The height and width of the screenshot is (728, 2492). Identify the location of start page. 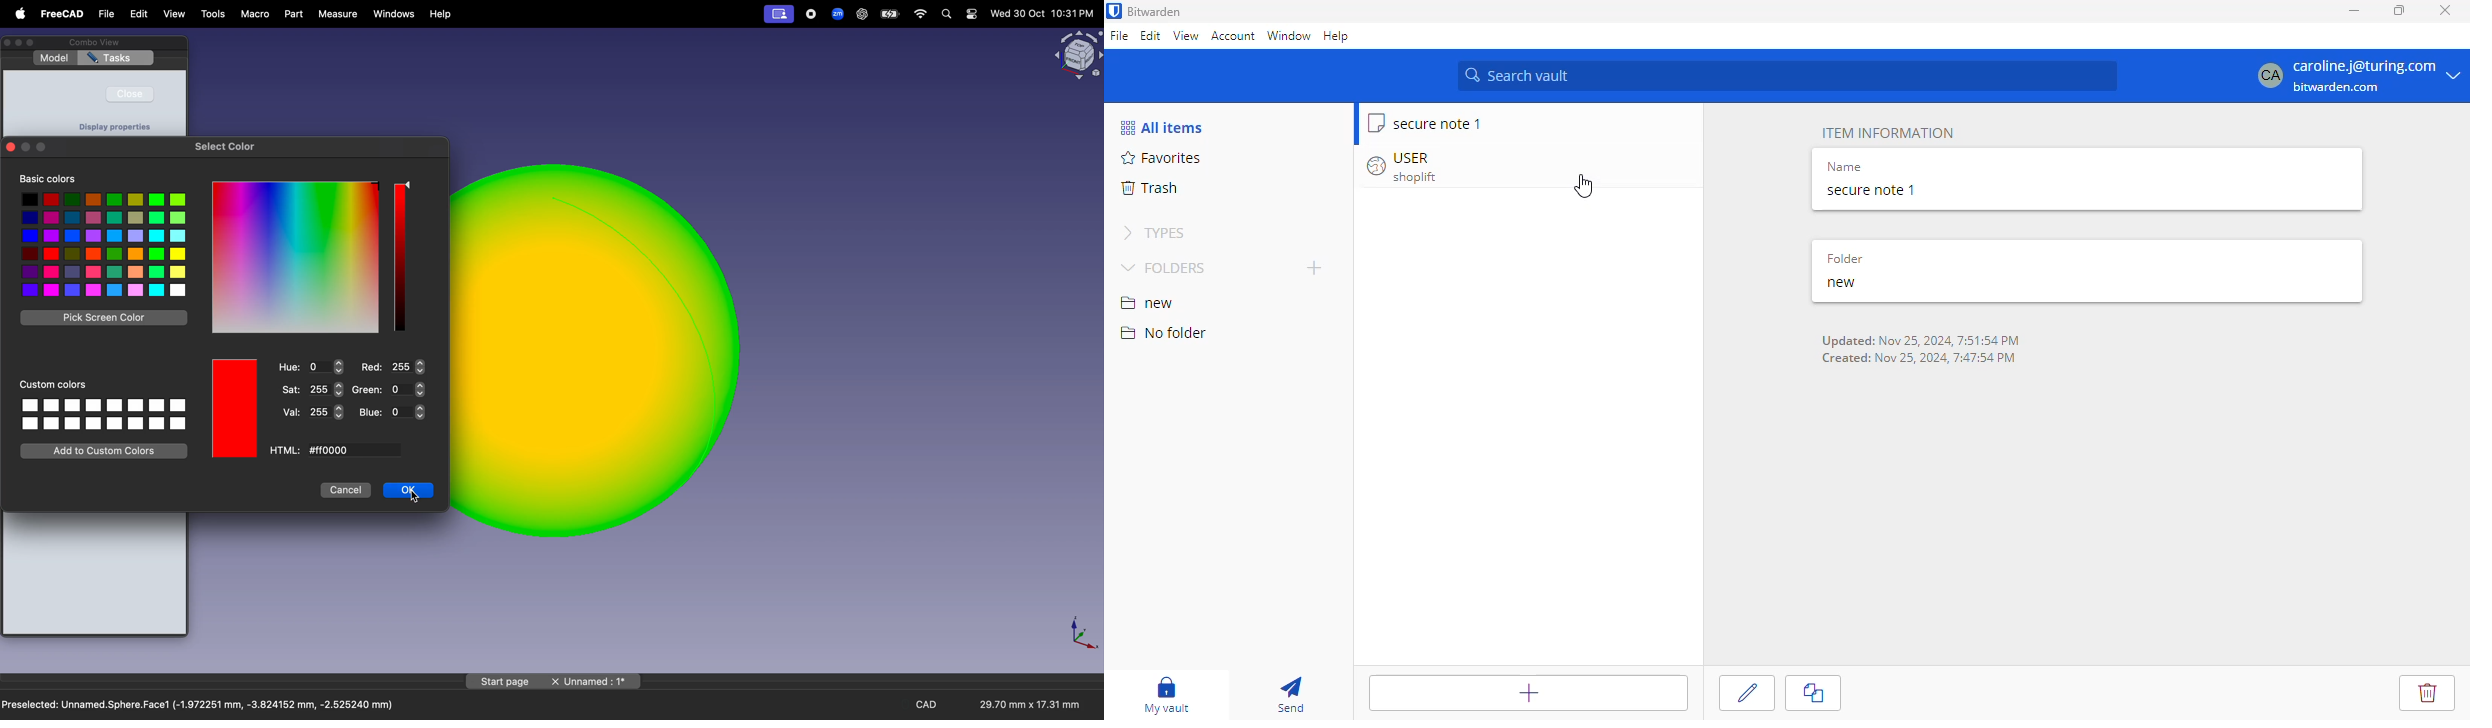
(506, 681).